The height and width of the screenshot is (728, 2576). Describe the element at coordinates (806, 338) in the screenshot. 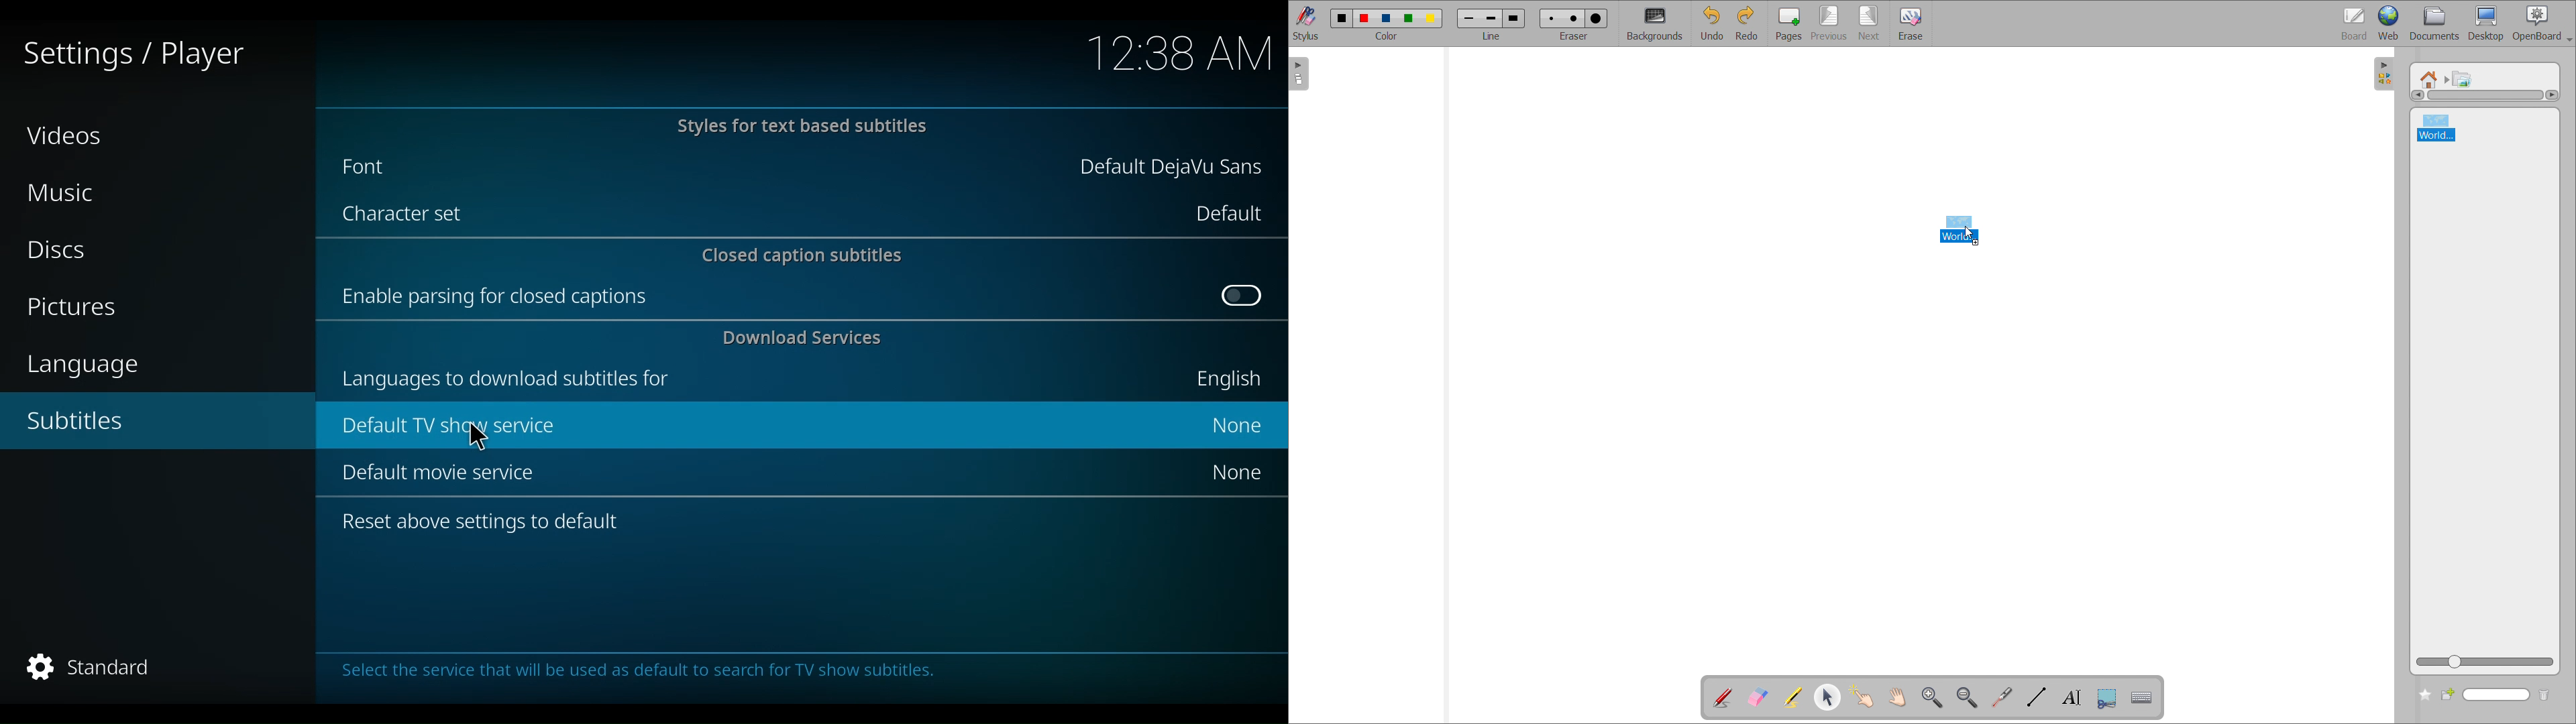

I see `Download Services` at that location.